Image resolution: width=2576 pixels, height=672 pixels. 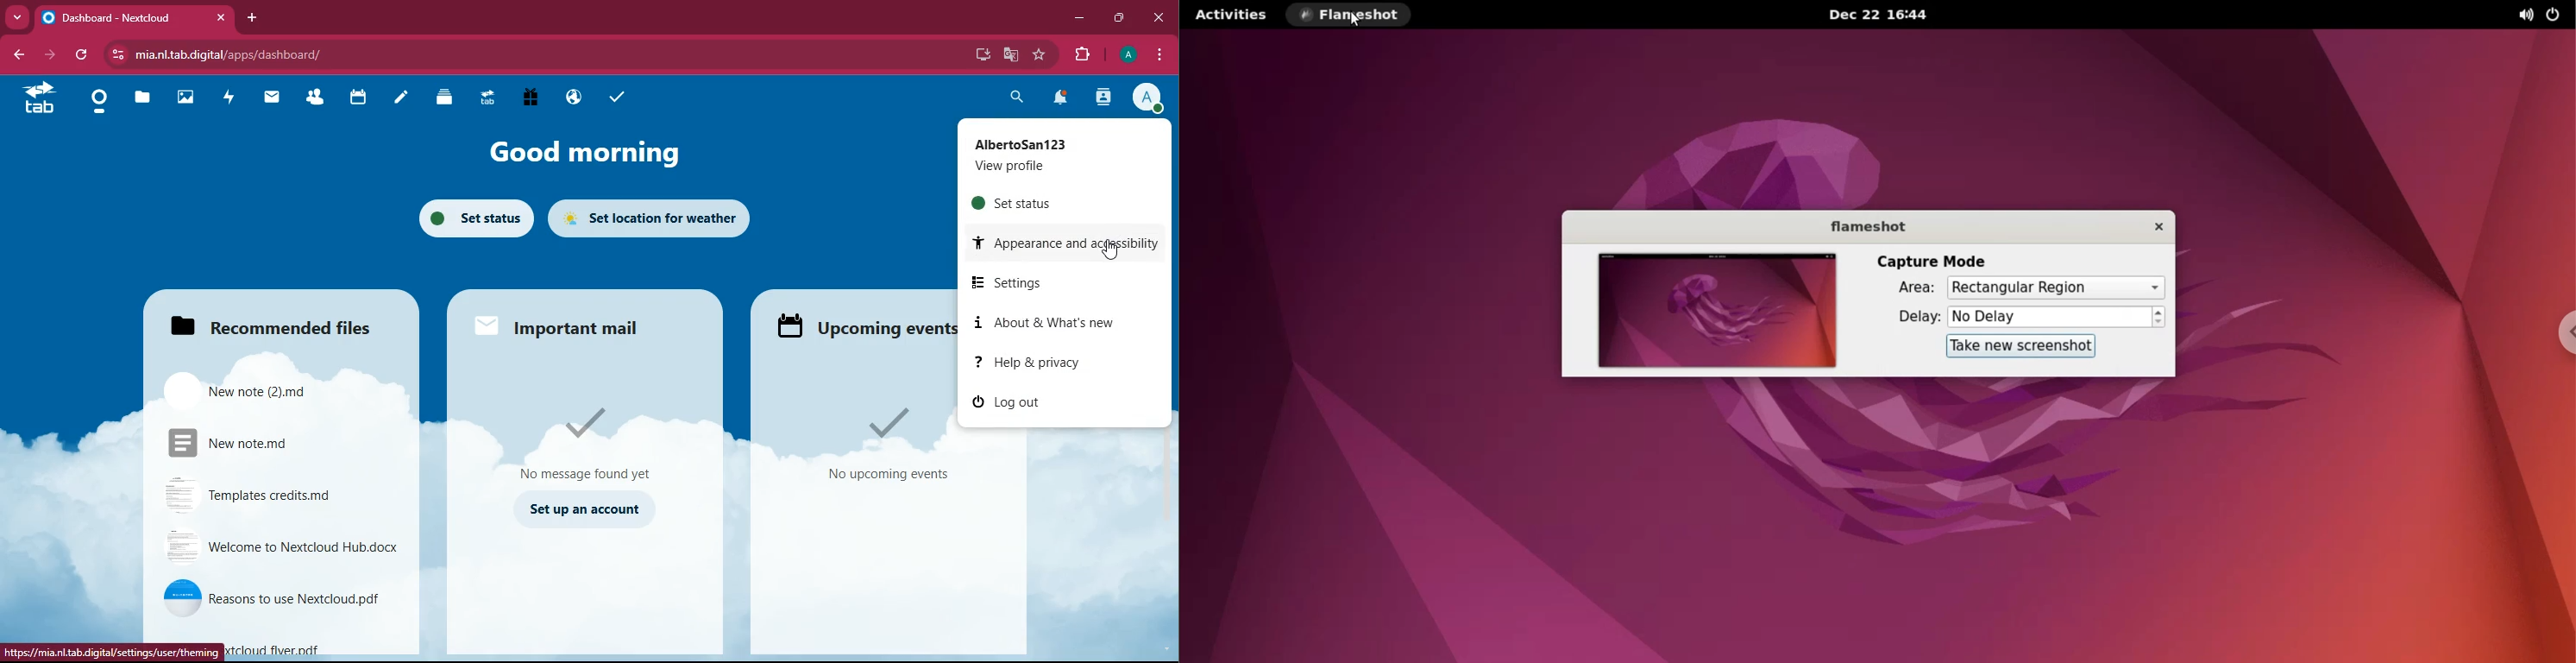 What do you see at coordinates (1016, 282) in the screenshot?
I see `settings` at bounding box center [1016, 282].